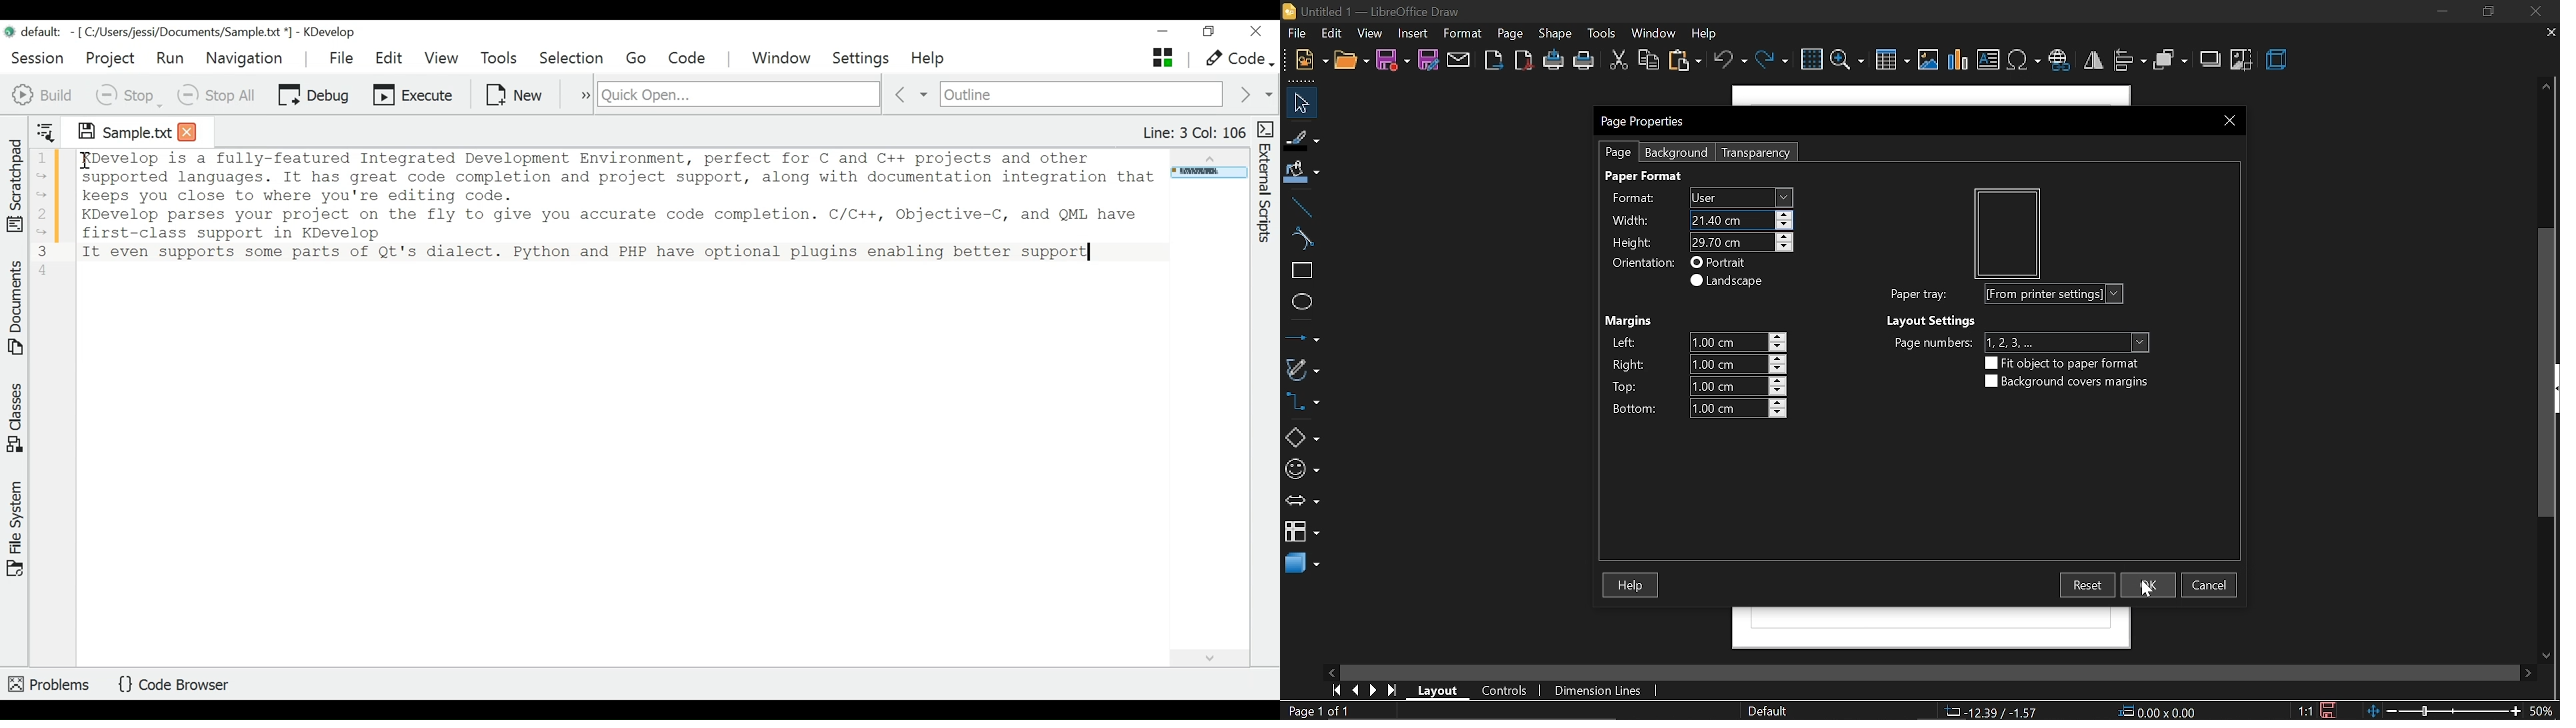  What do you see at coordinates (2146, 590) in the screenshot?
I see `Cursor` at bounding box center [2146, 590].